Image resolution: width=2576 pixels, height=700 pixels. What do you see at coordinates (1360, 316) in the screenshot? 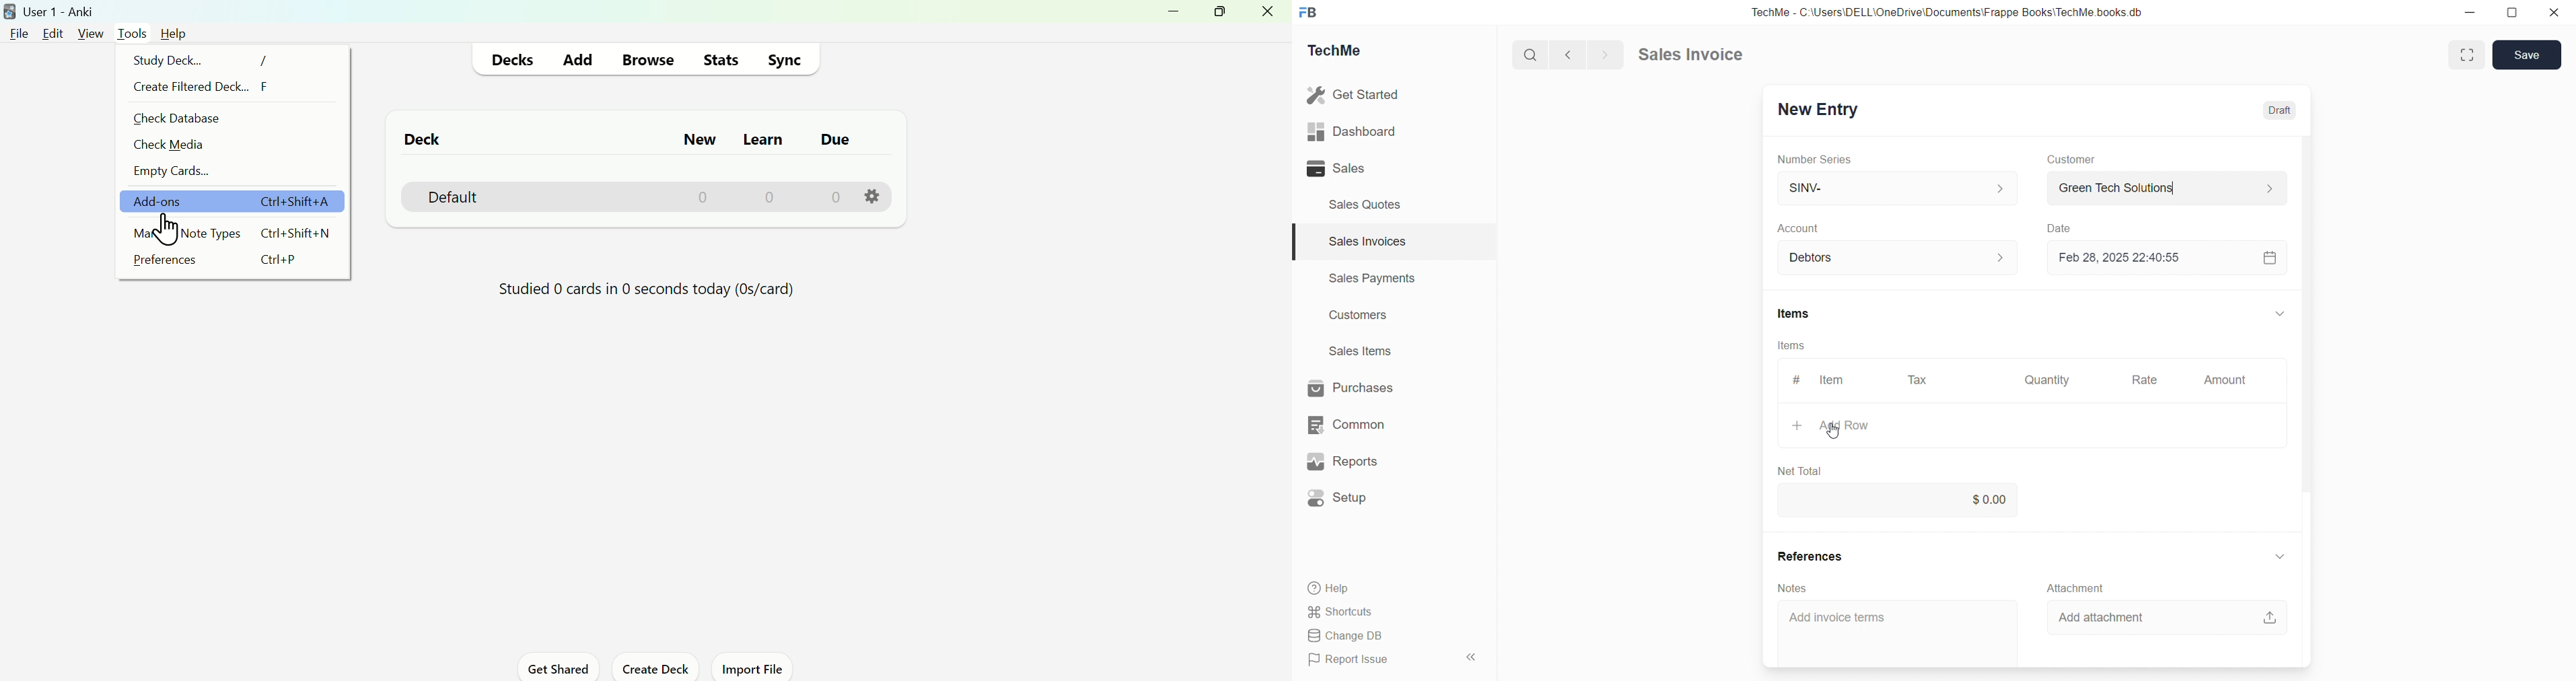
I see `Customers` at bounding box center [1360, 316].